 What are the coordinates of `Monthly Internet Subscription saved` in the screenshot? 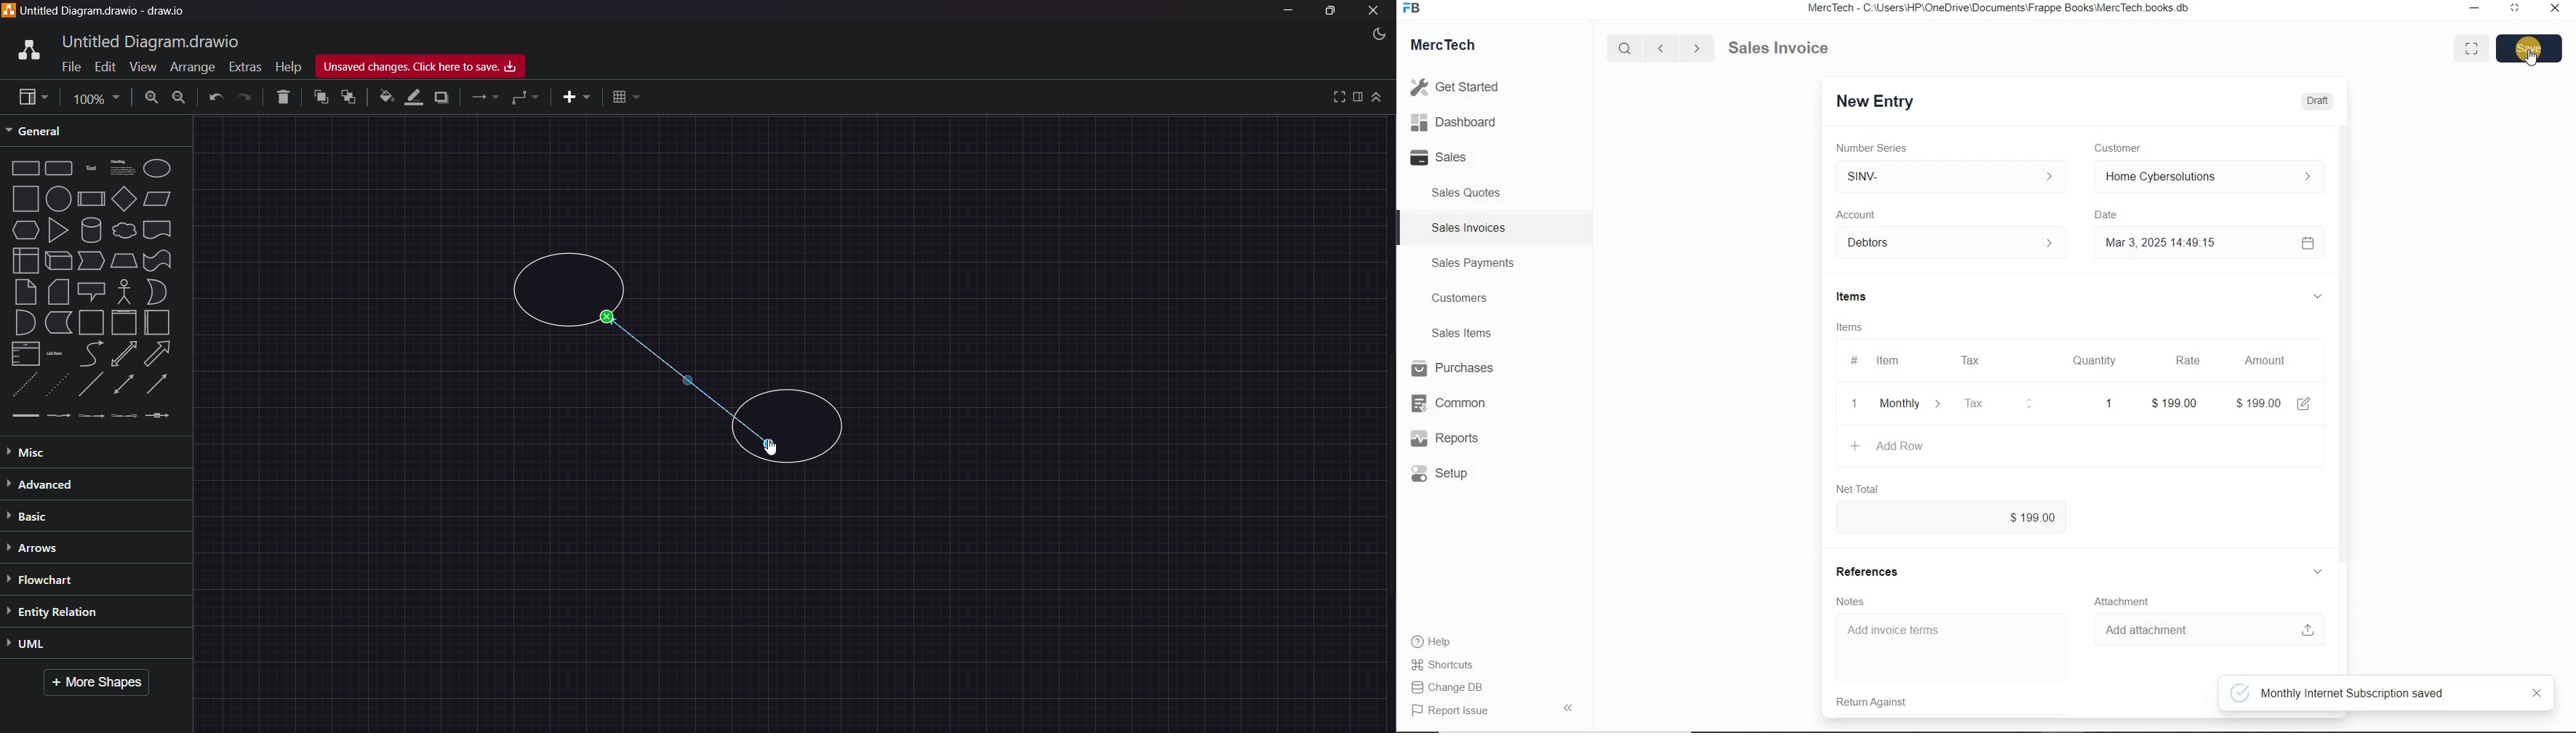 It's located at (2344, 693).